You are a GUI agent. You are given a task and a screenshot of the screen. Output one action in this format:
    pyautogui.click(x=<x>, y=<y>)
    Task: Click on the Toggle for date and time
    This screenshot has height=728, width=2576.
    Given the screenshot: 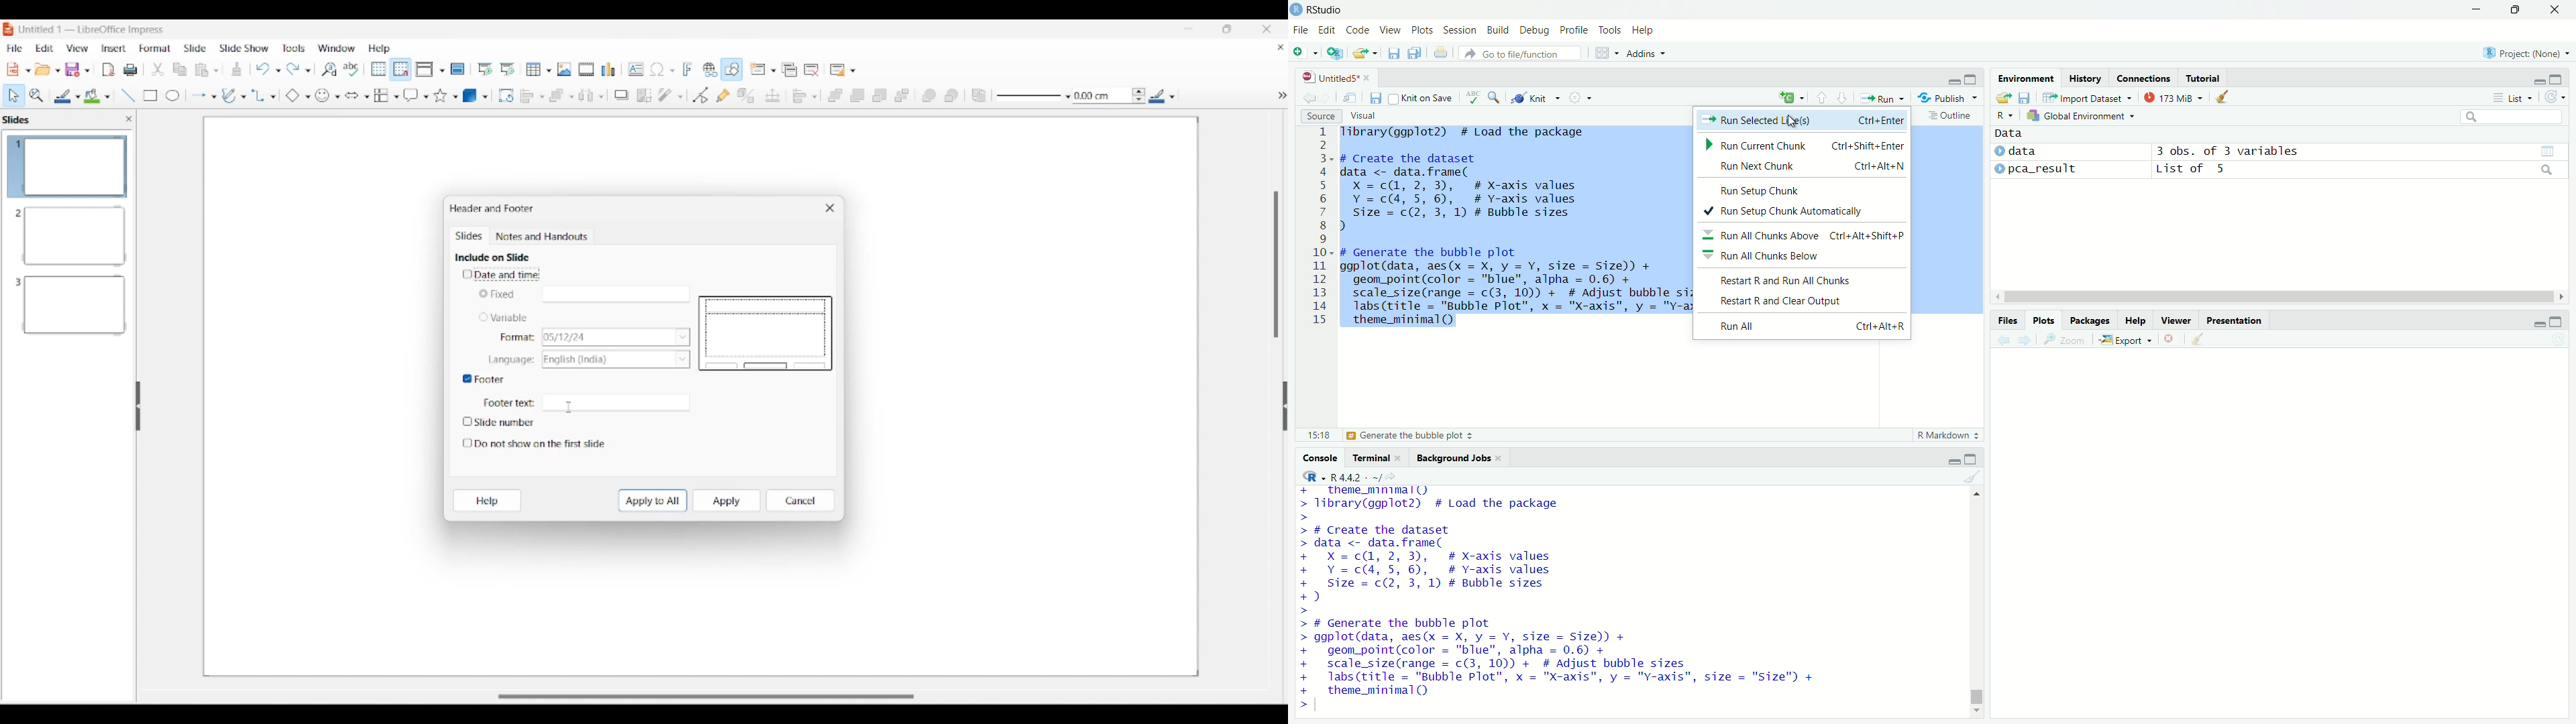 What is the action you would take?
    pyautogui.click(x=502, y=275)
    